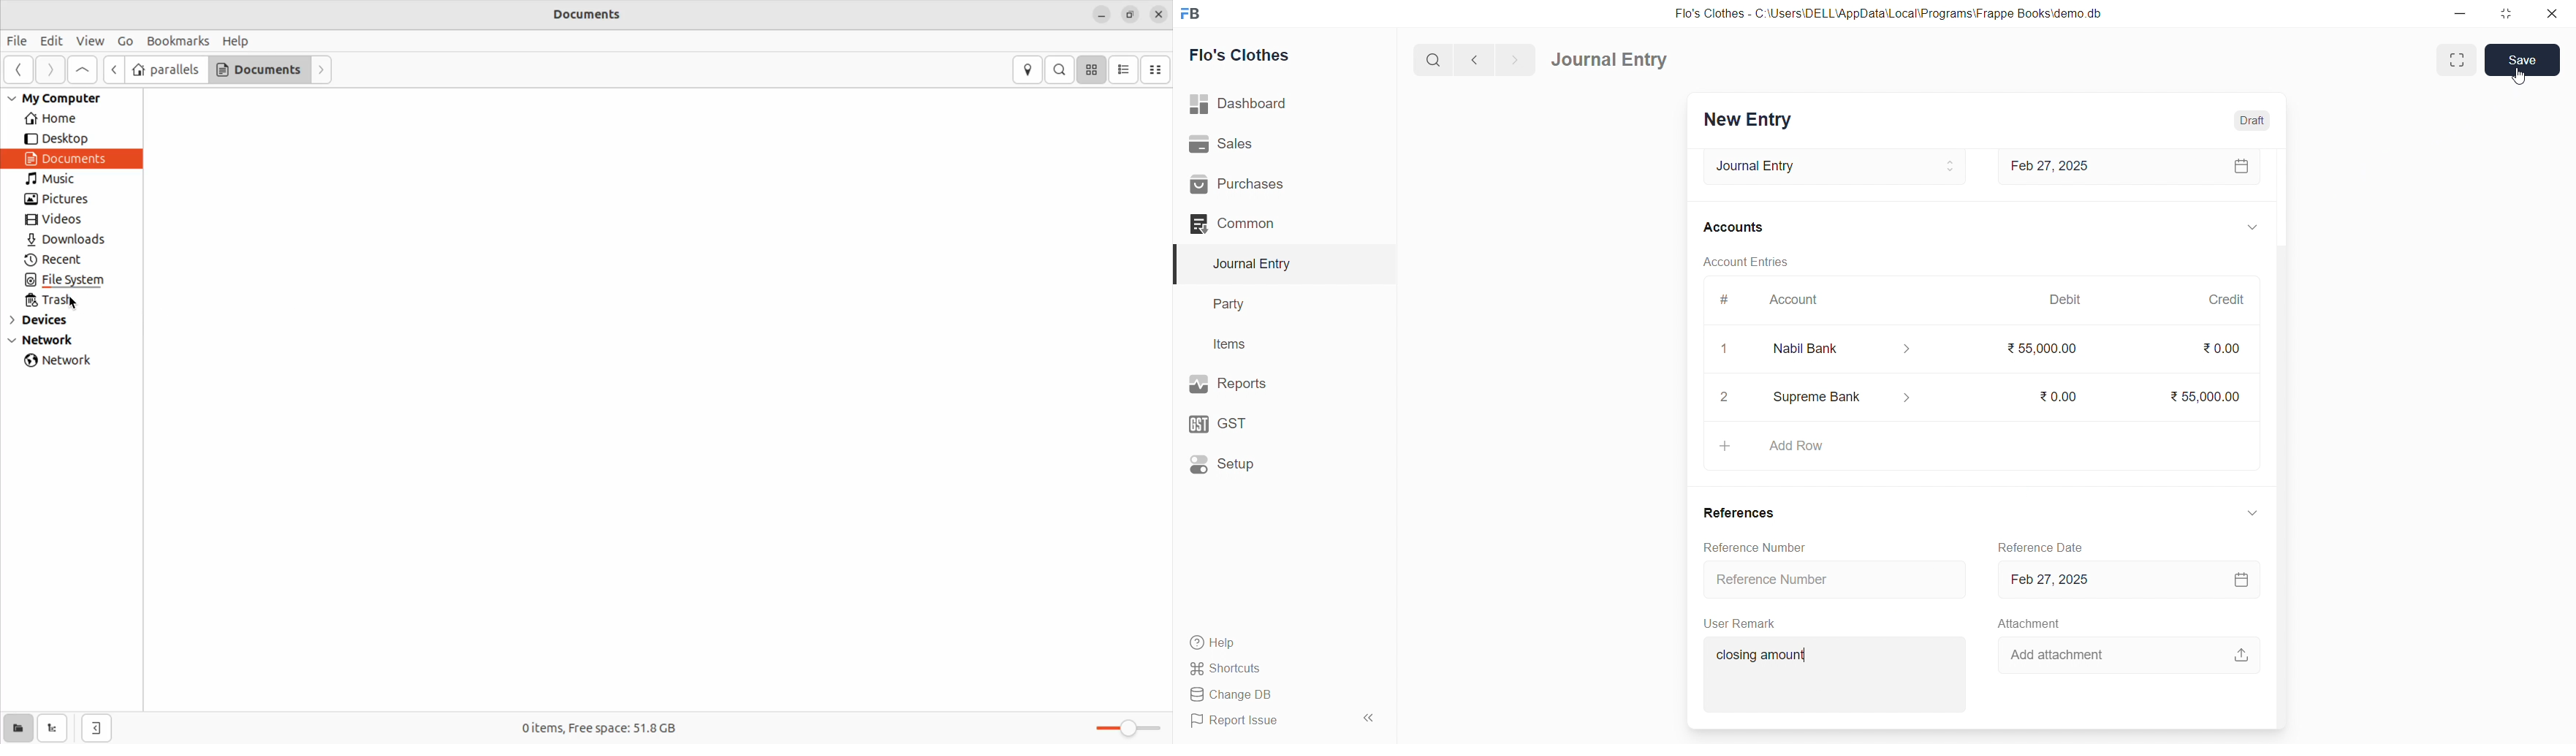 The height and width of the screenshot is (756, 2576). I want to click on Feb 27, 2025, so click(2130, 168).